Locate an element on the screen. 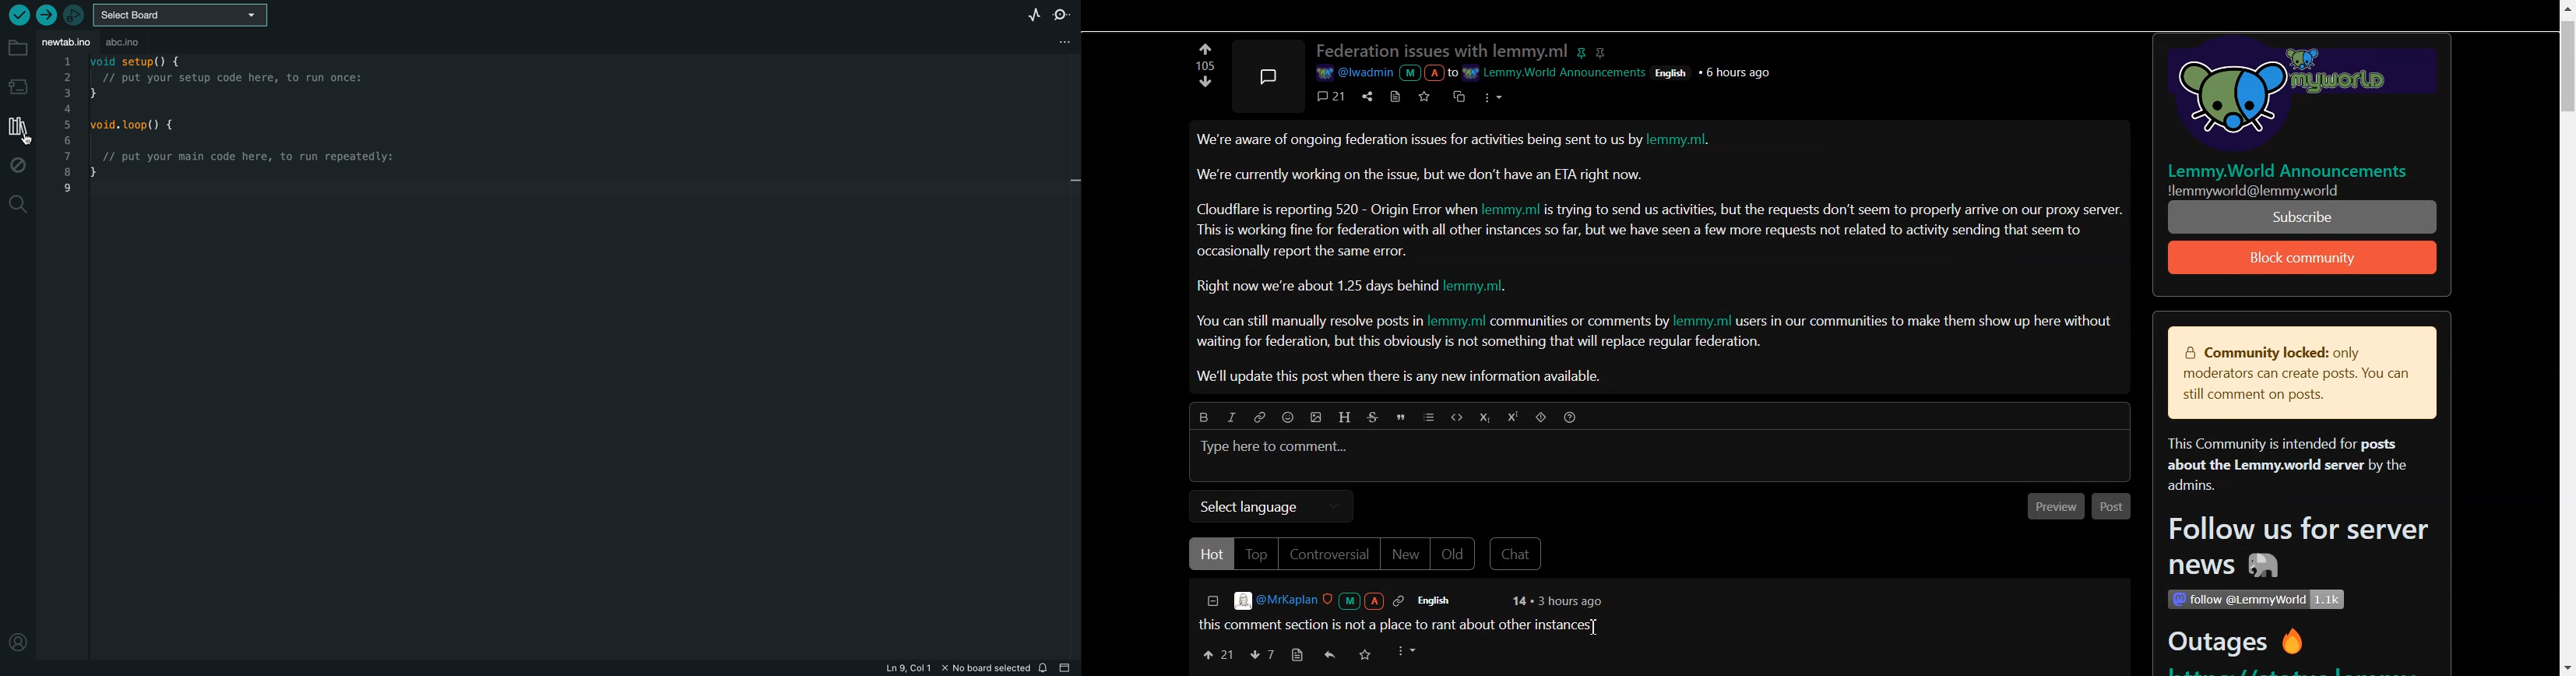 The height and width of the screenshot is (700, 2576). cross posts is located at coordinates (1460, 95).